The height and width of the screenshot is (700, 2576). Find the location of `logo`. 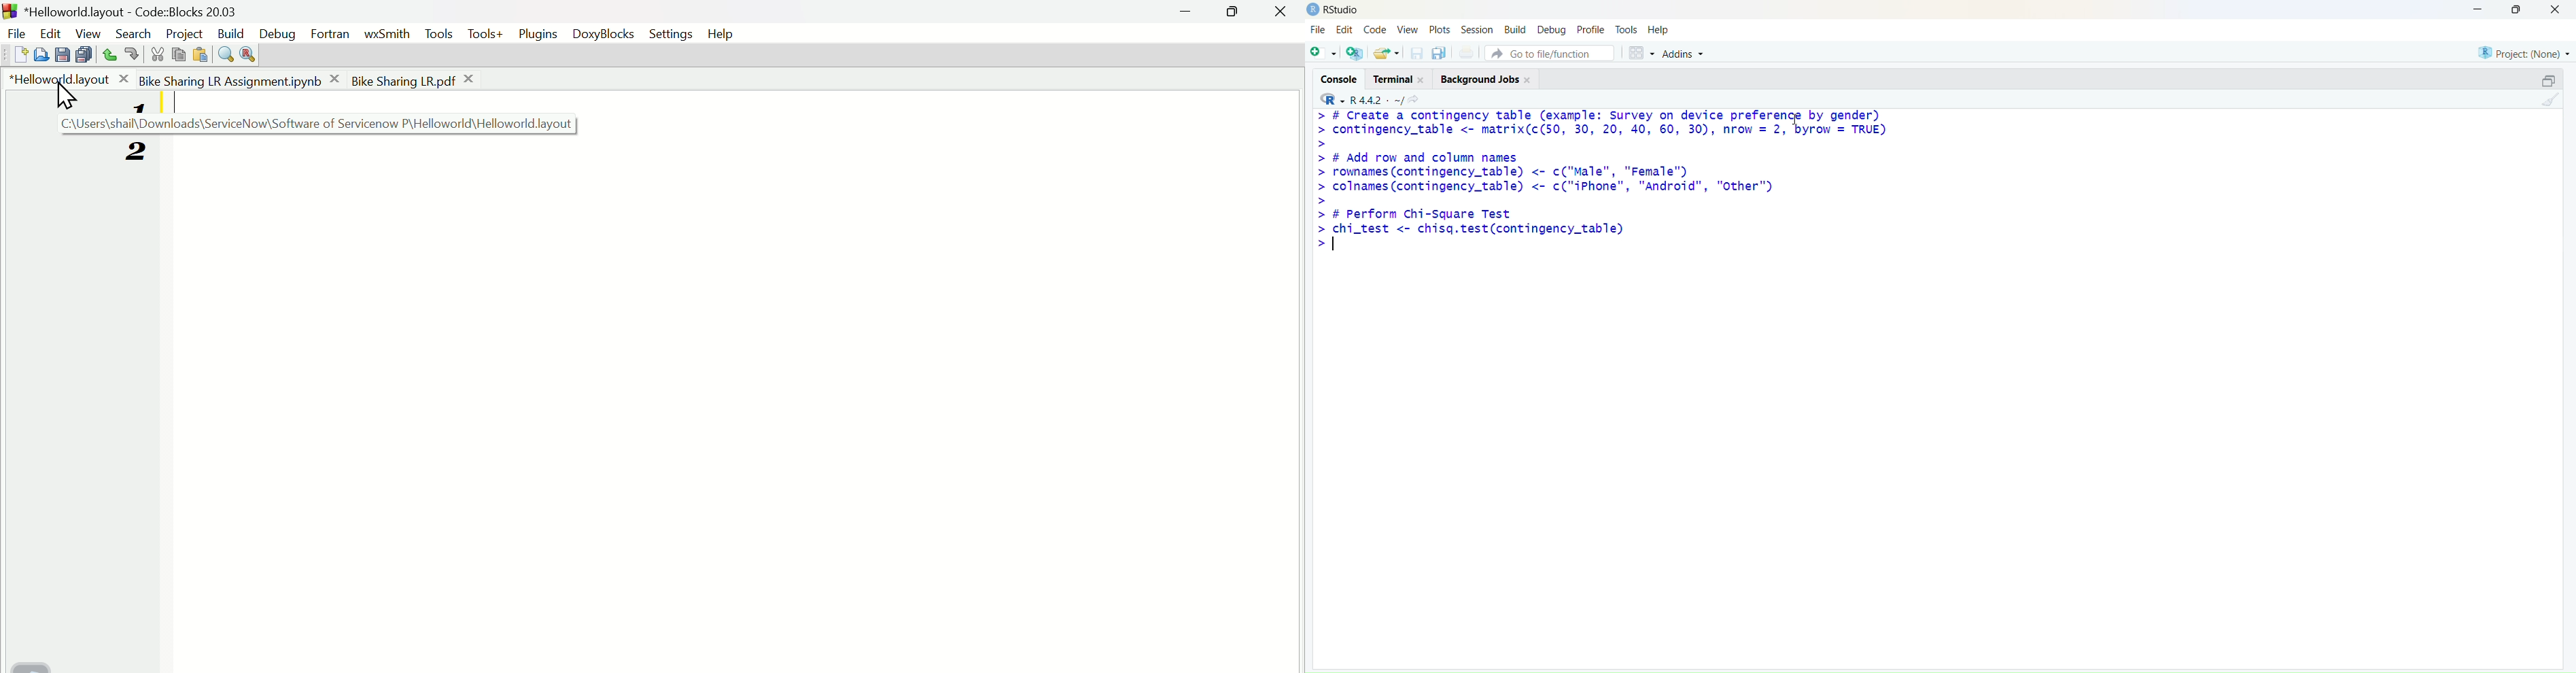

logo is located at coordinates (1314, 10).